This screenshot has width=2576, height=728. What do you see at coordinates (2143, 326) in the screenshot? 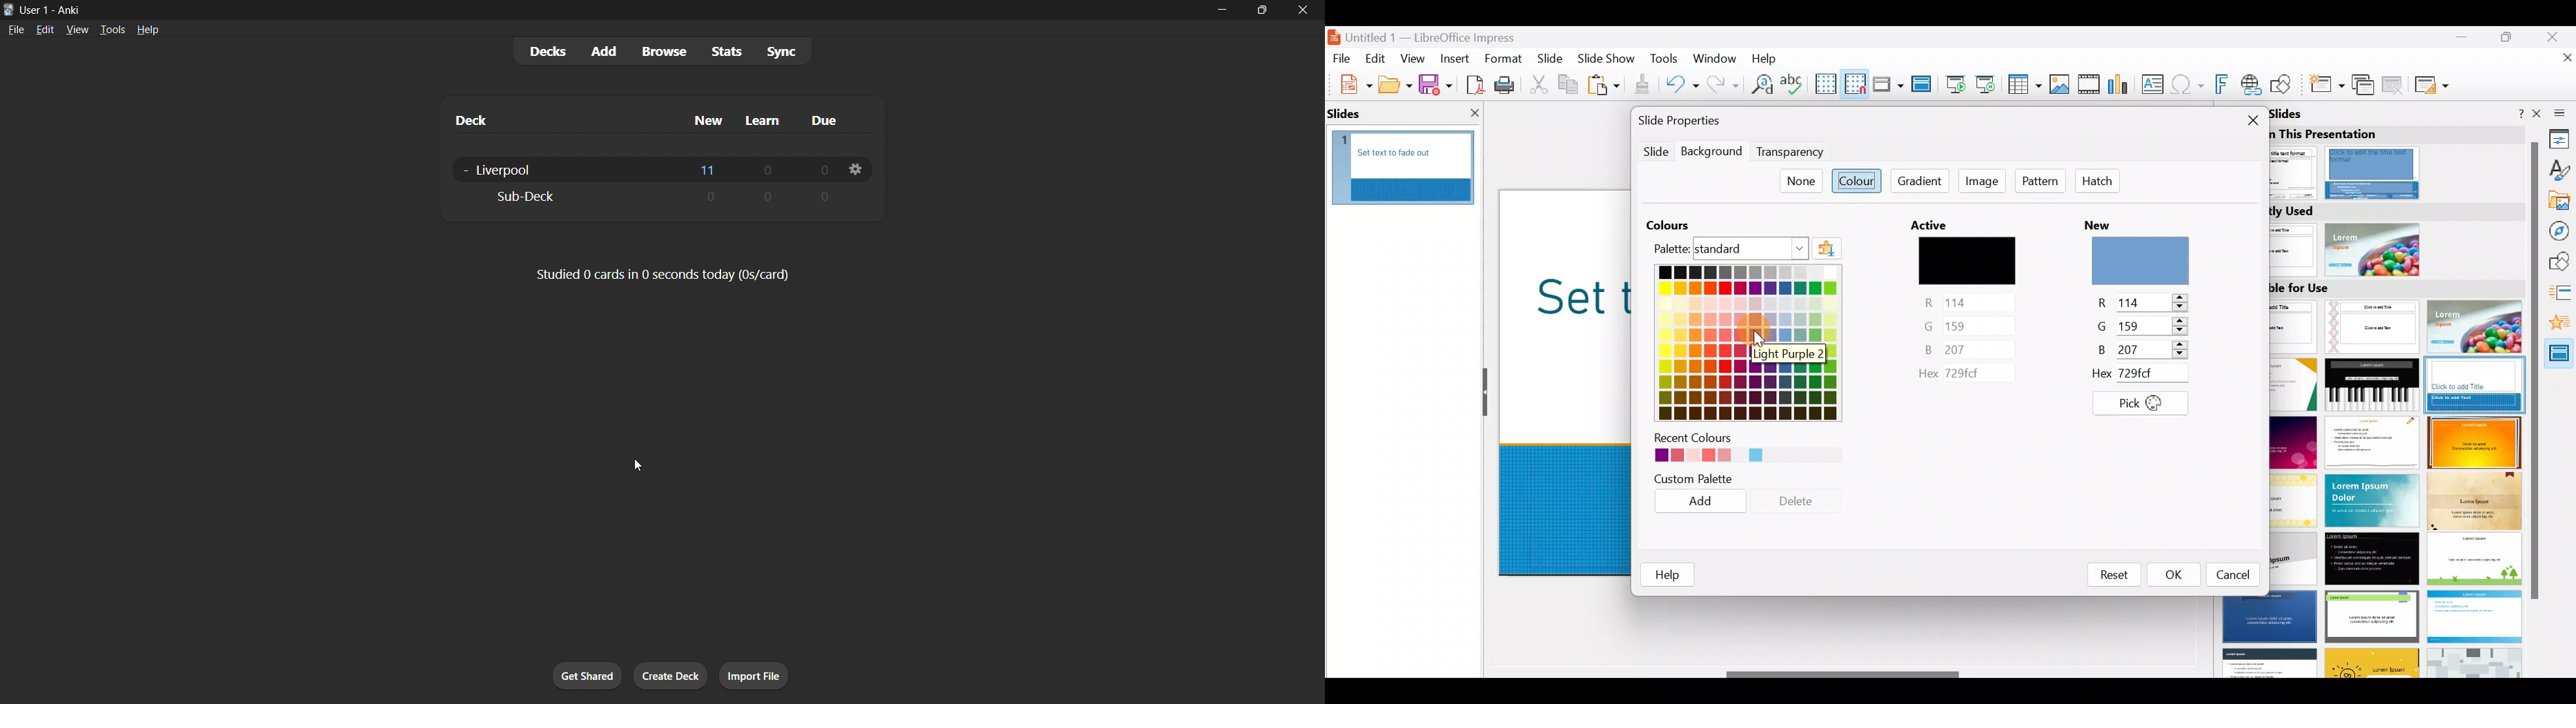
I see `green` at bounding box center [2143, 326].